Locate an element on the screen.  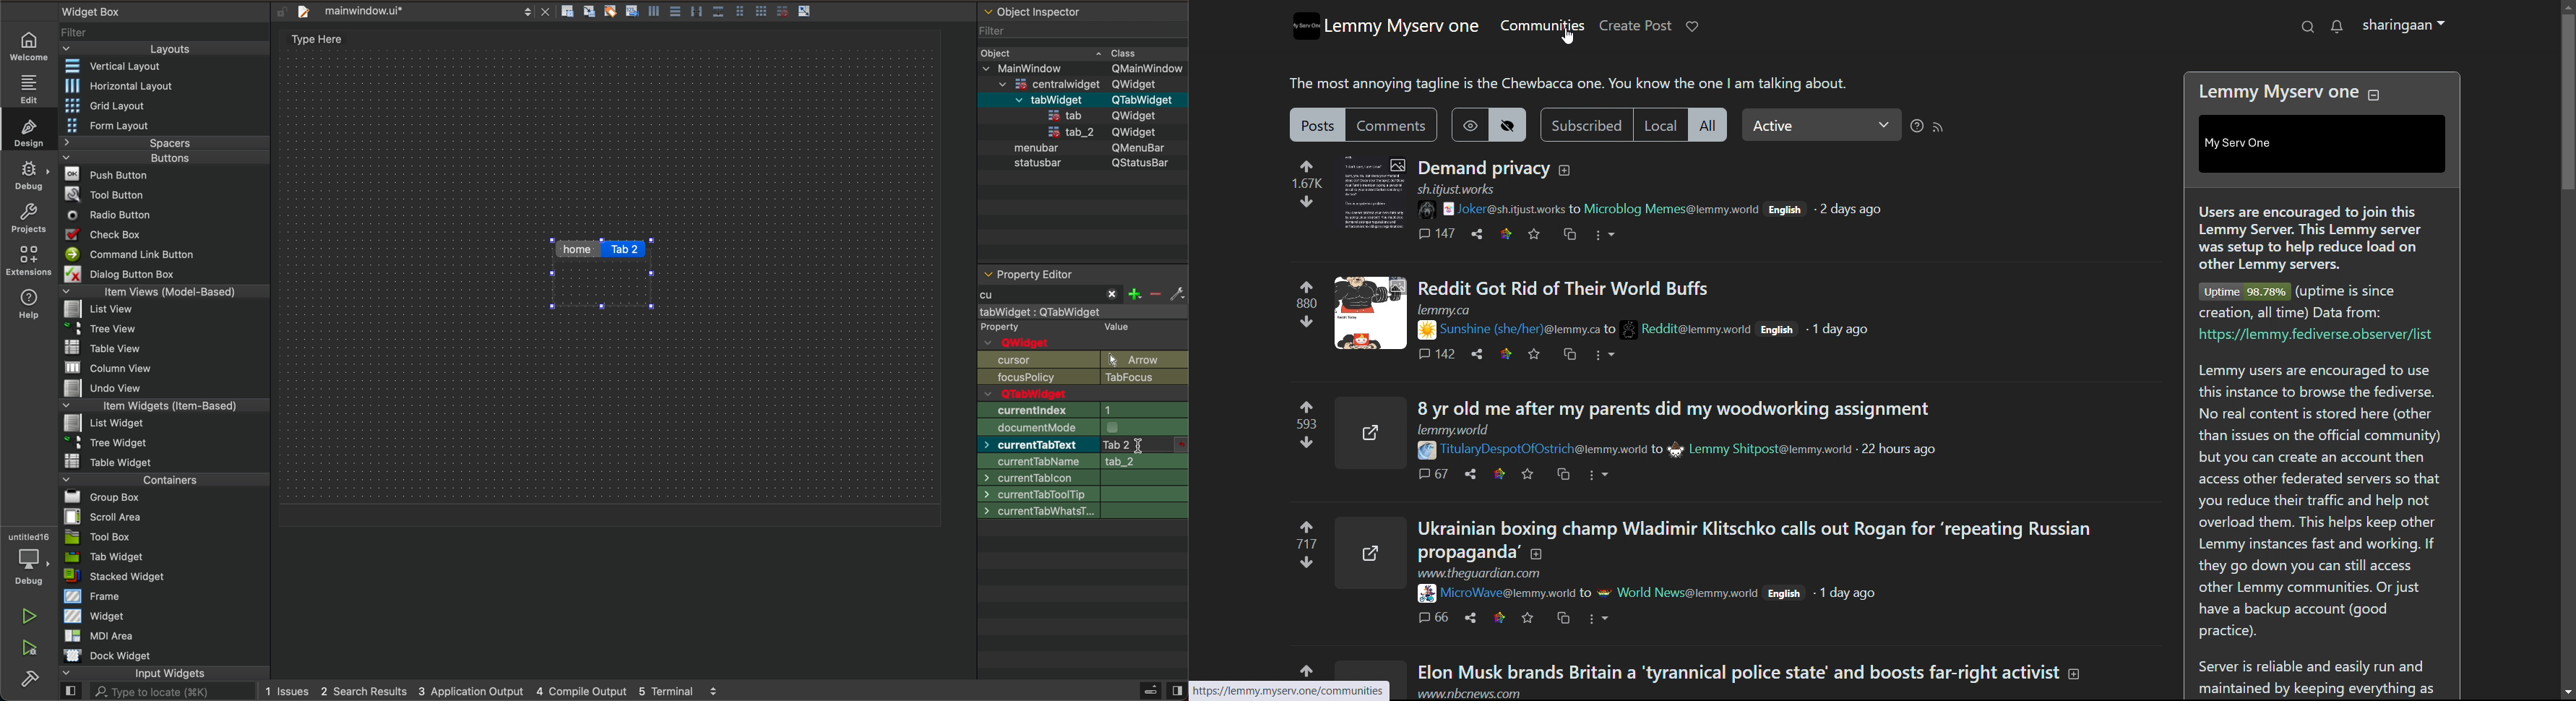
QMenubar is located at coordinates (1131, 149).